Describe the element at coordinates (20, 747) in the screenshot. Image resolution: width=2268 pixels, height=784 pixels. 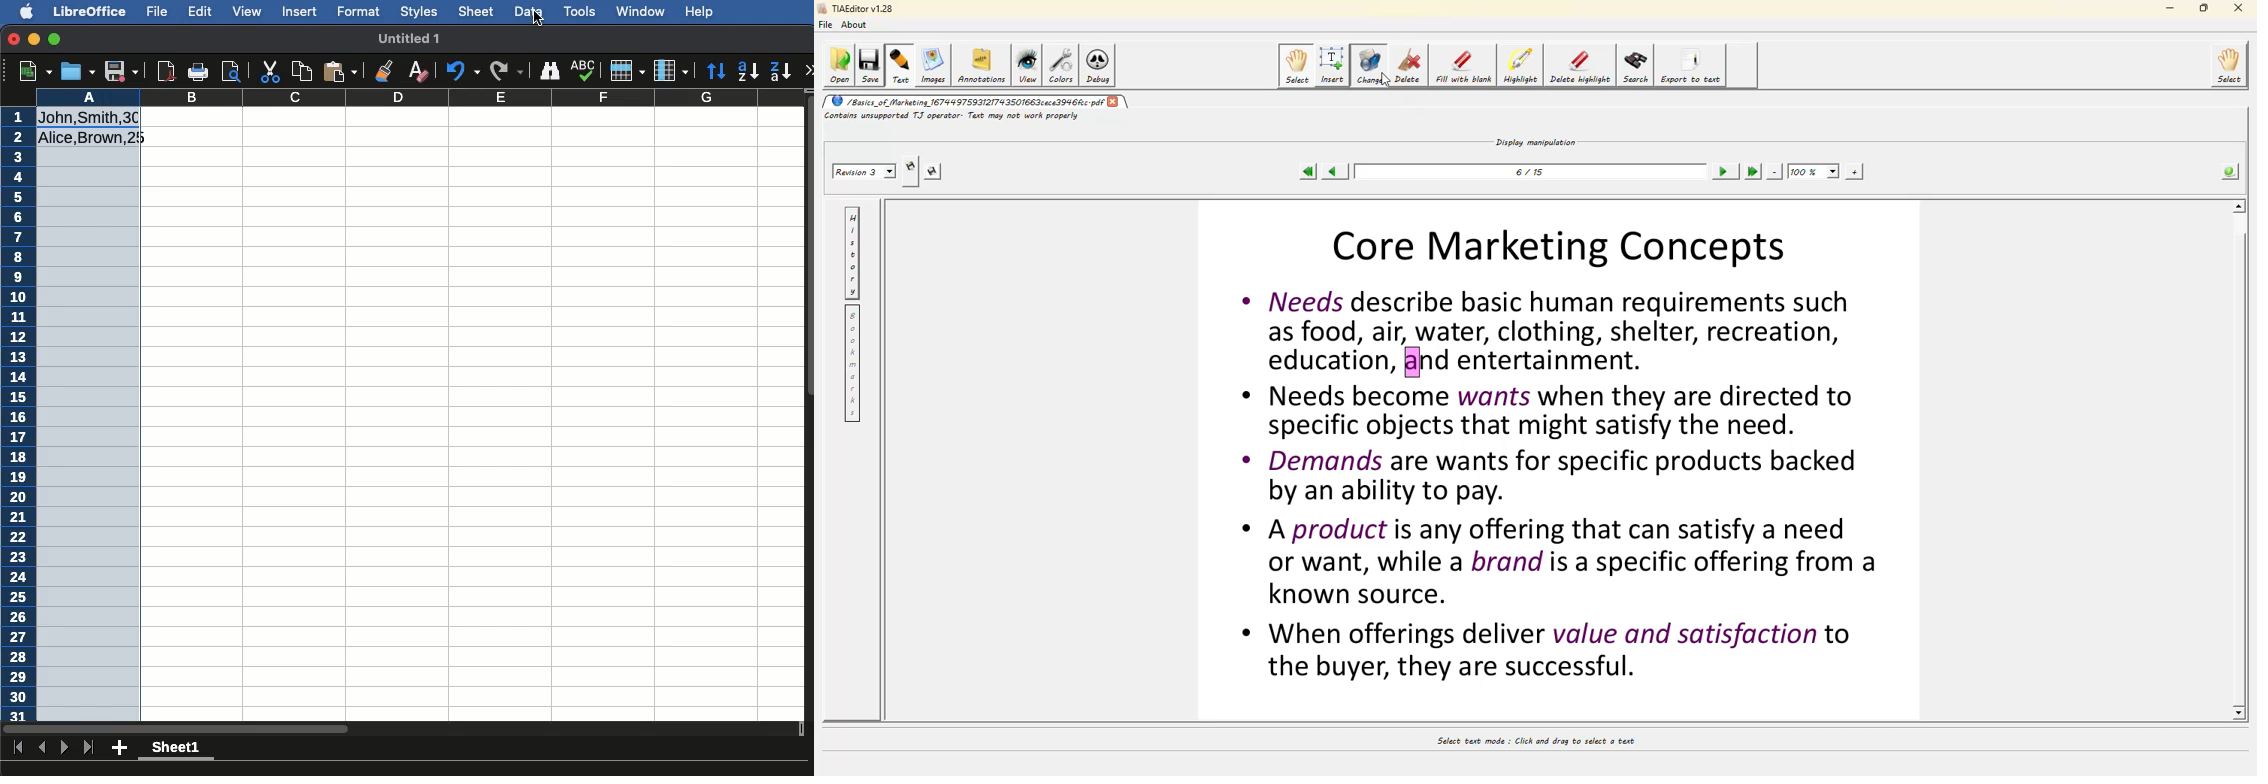
I see `First sheet` at that location.